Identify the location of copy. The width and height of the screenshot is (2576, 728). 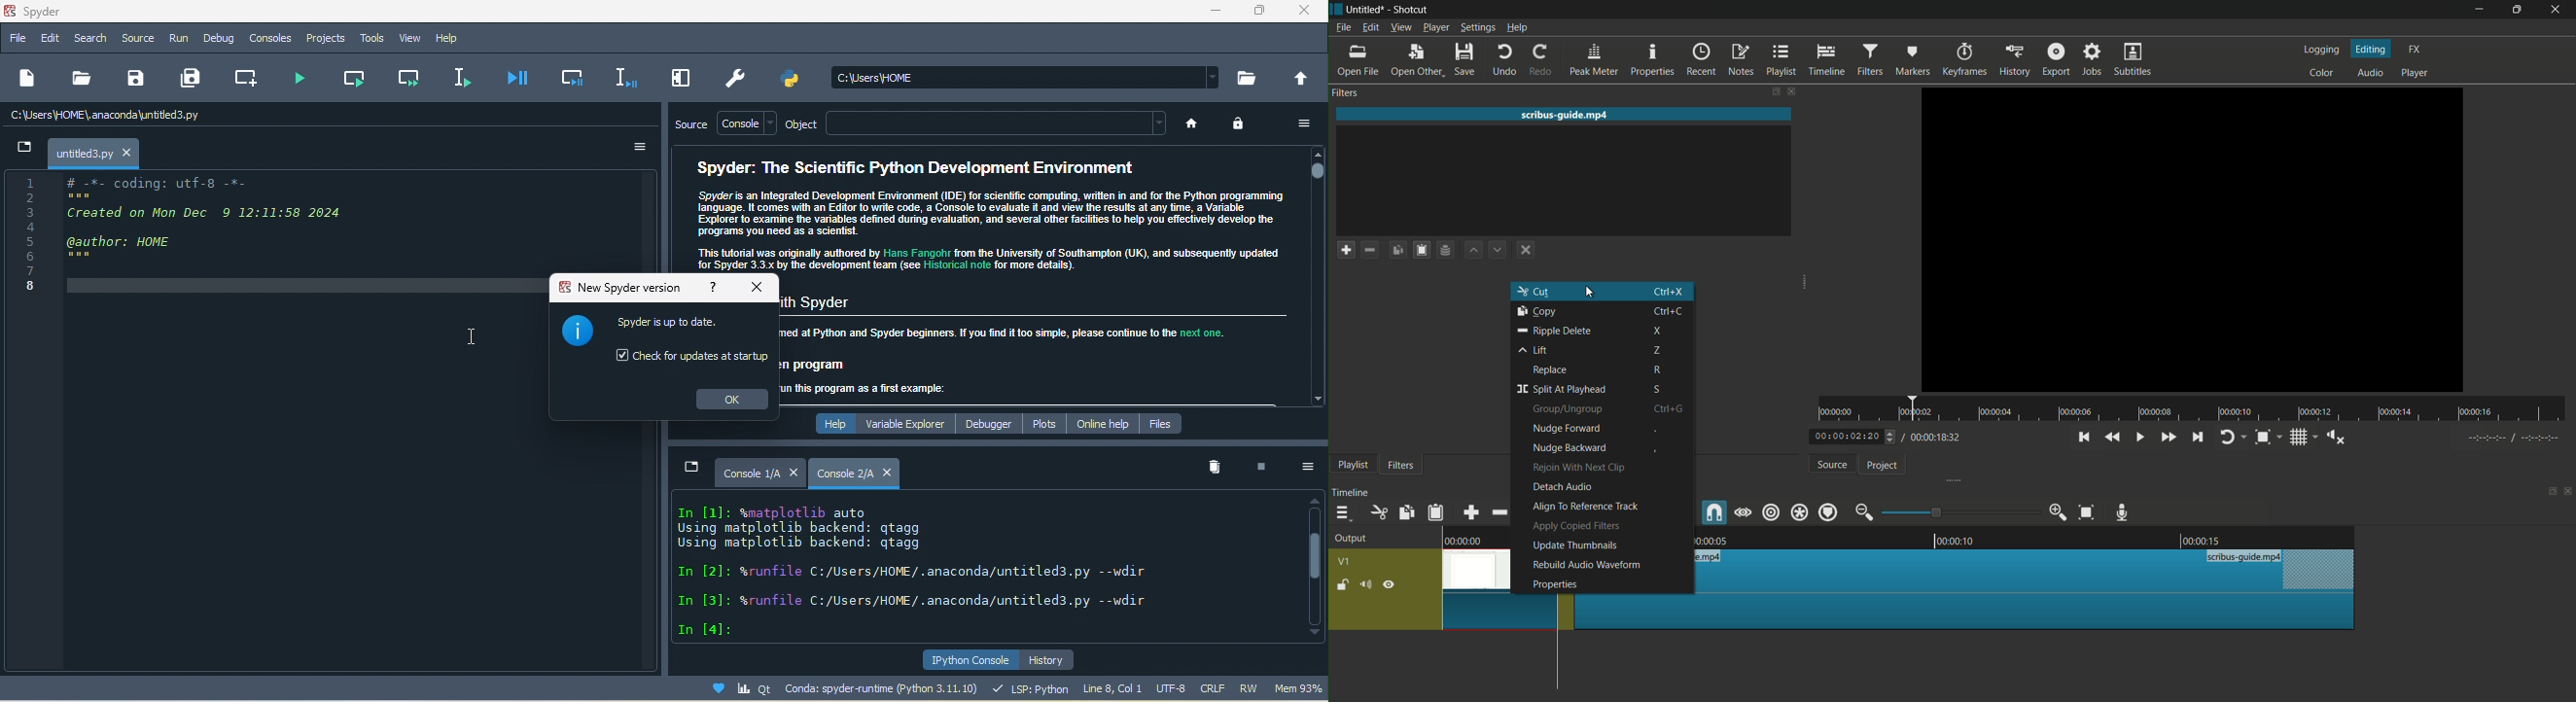
(1406, 514).